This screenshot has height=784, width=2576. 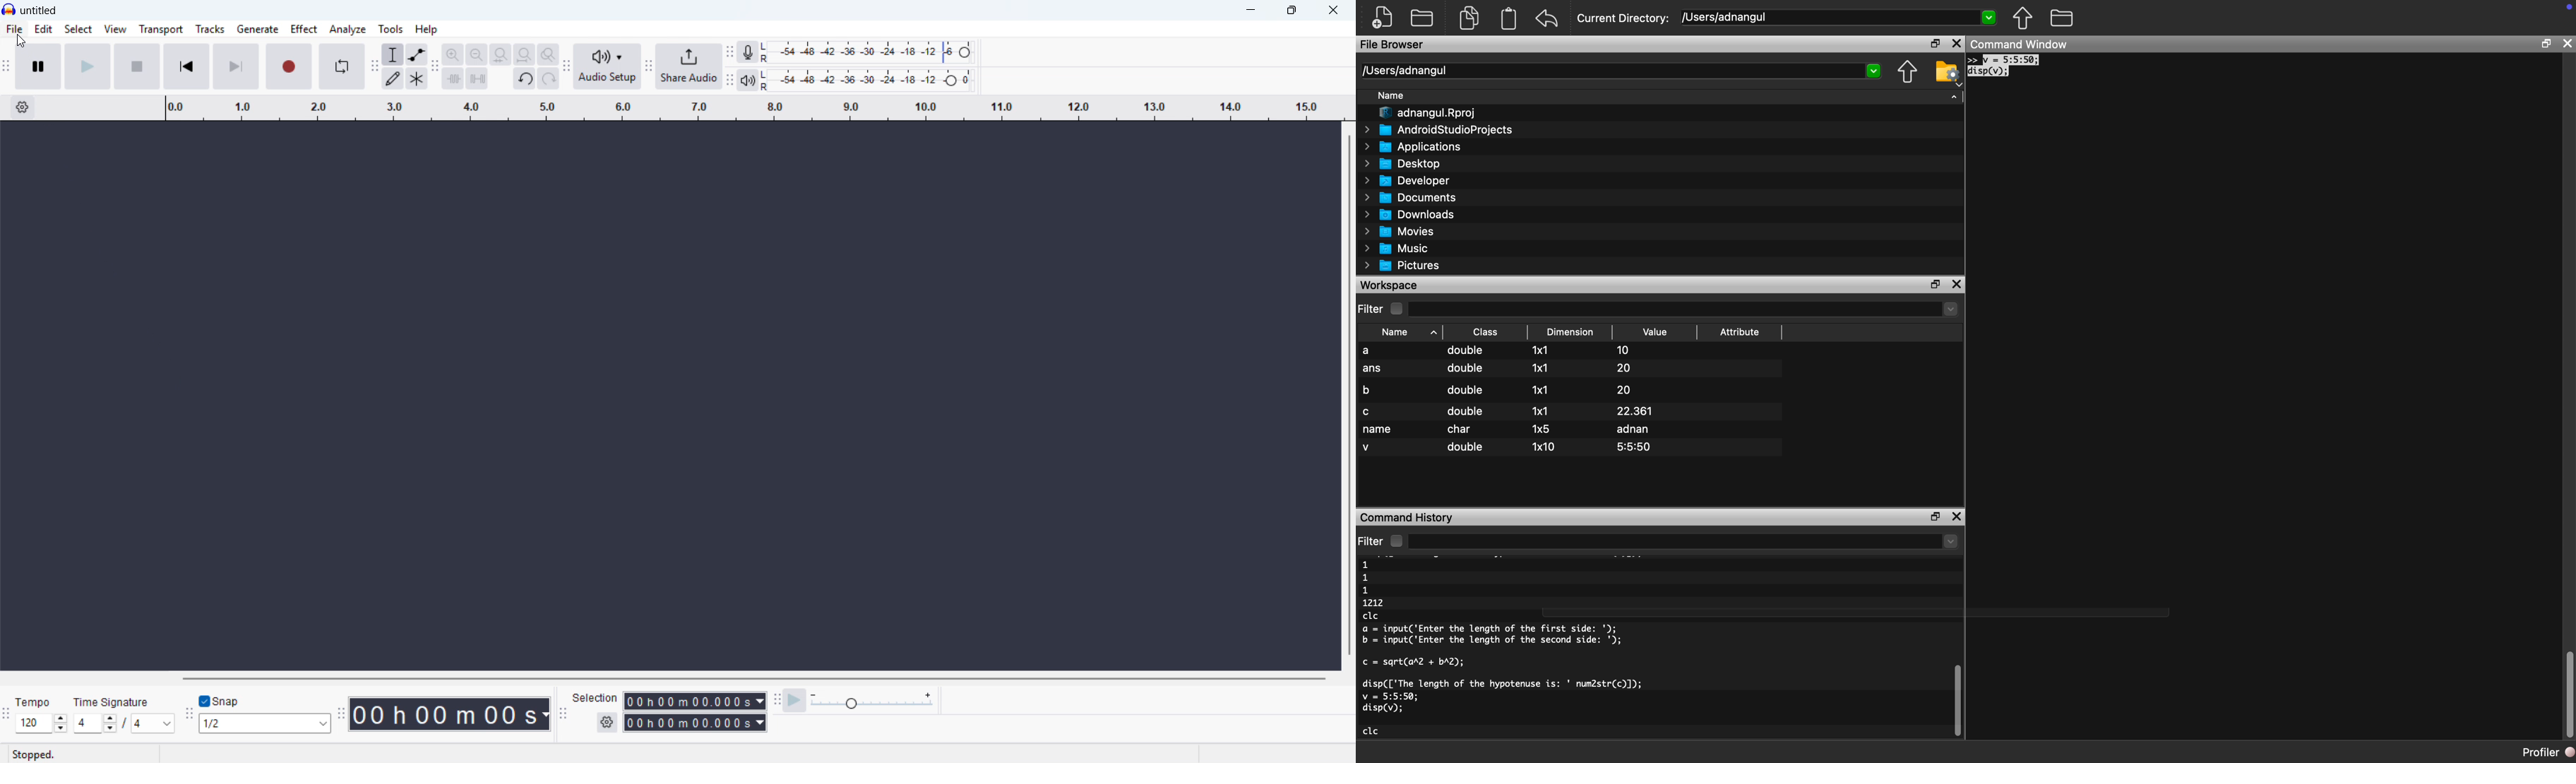 What do you see at coordinates (1439, 130) in the screenshot?
I see `AndroidStudioProjects` at bounding box center [1439, 130].